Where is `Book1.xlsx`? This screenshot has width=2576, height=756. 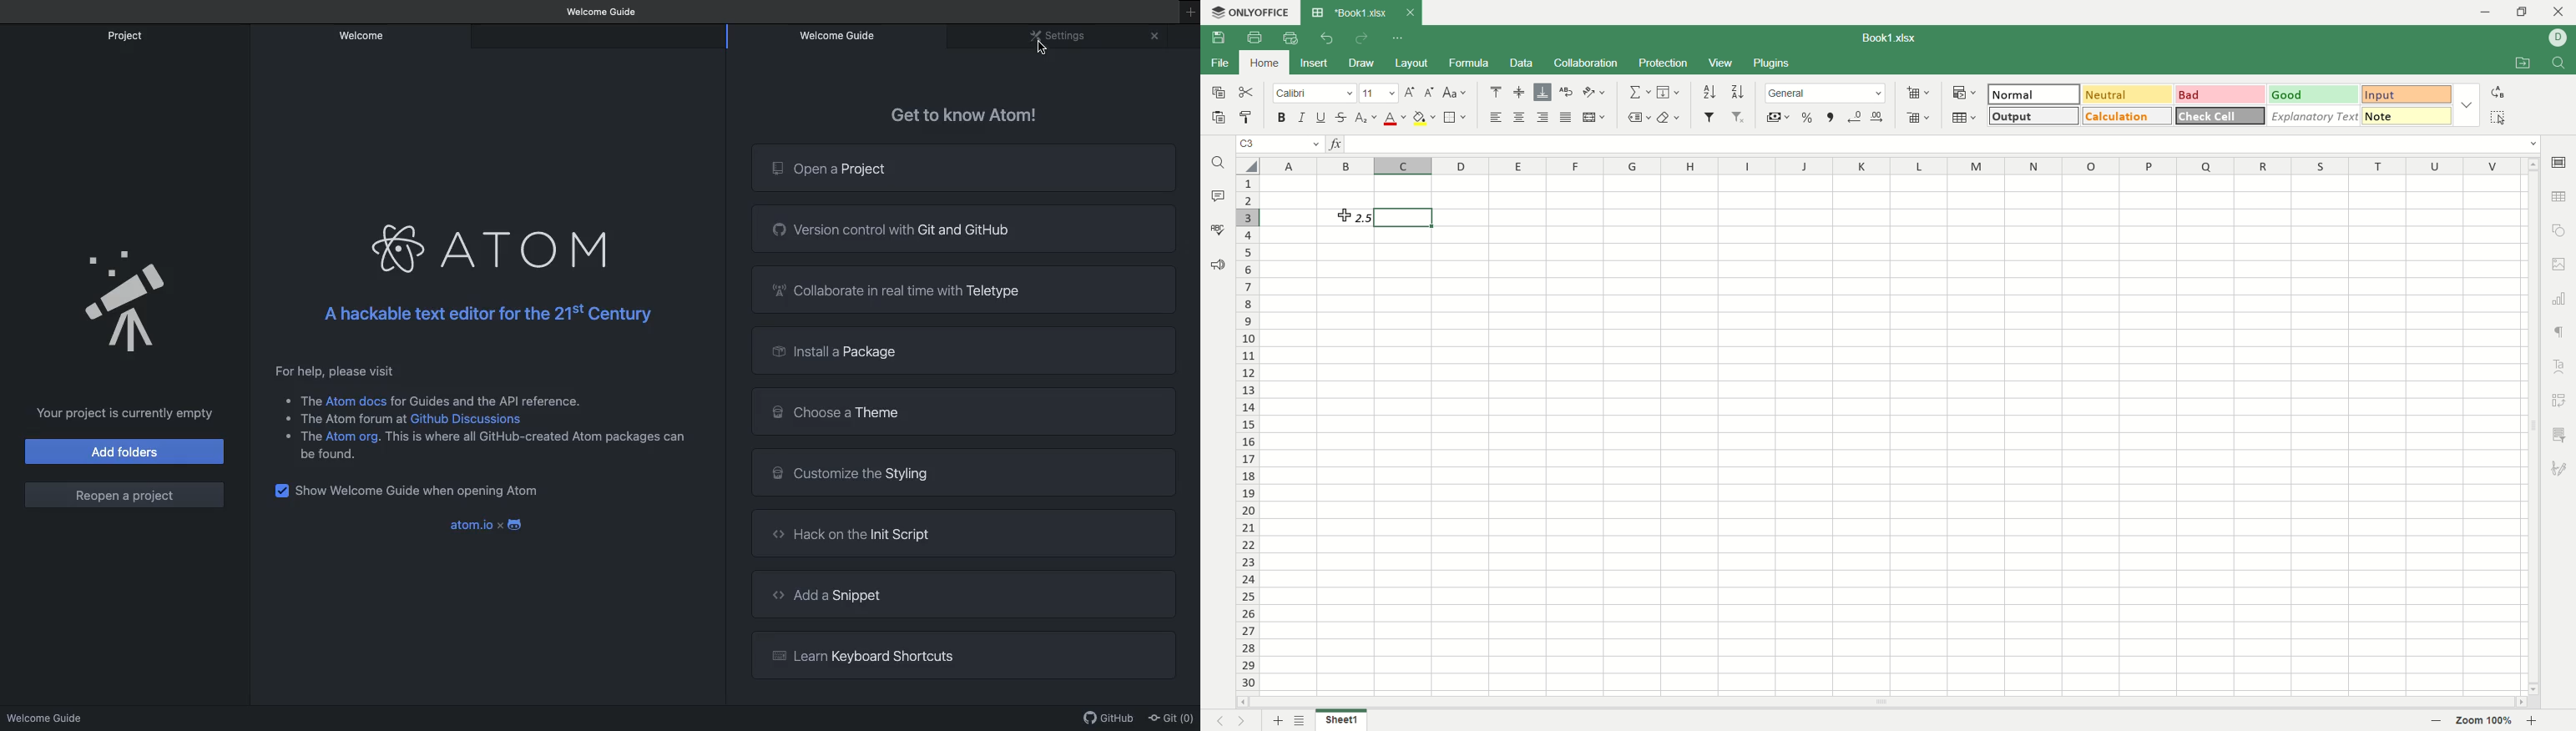
Book1.xlsx is located at coordinates (1892, 37).